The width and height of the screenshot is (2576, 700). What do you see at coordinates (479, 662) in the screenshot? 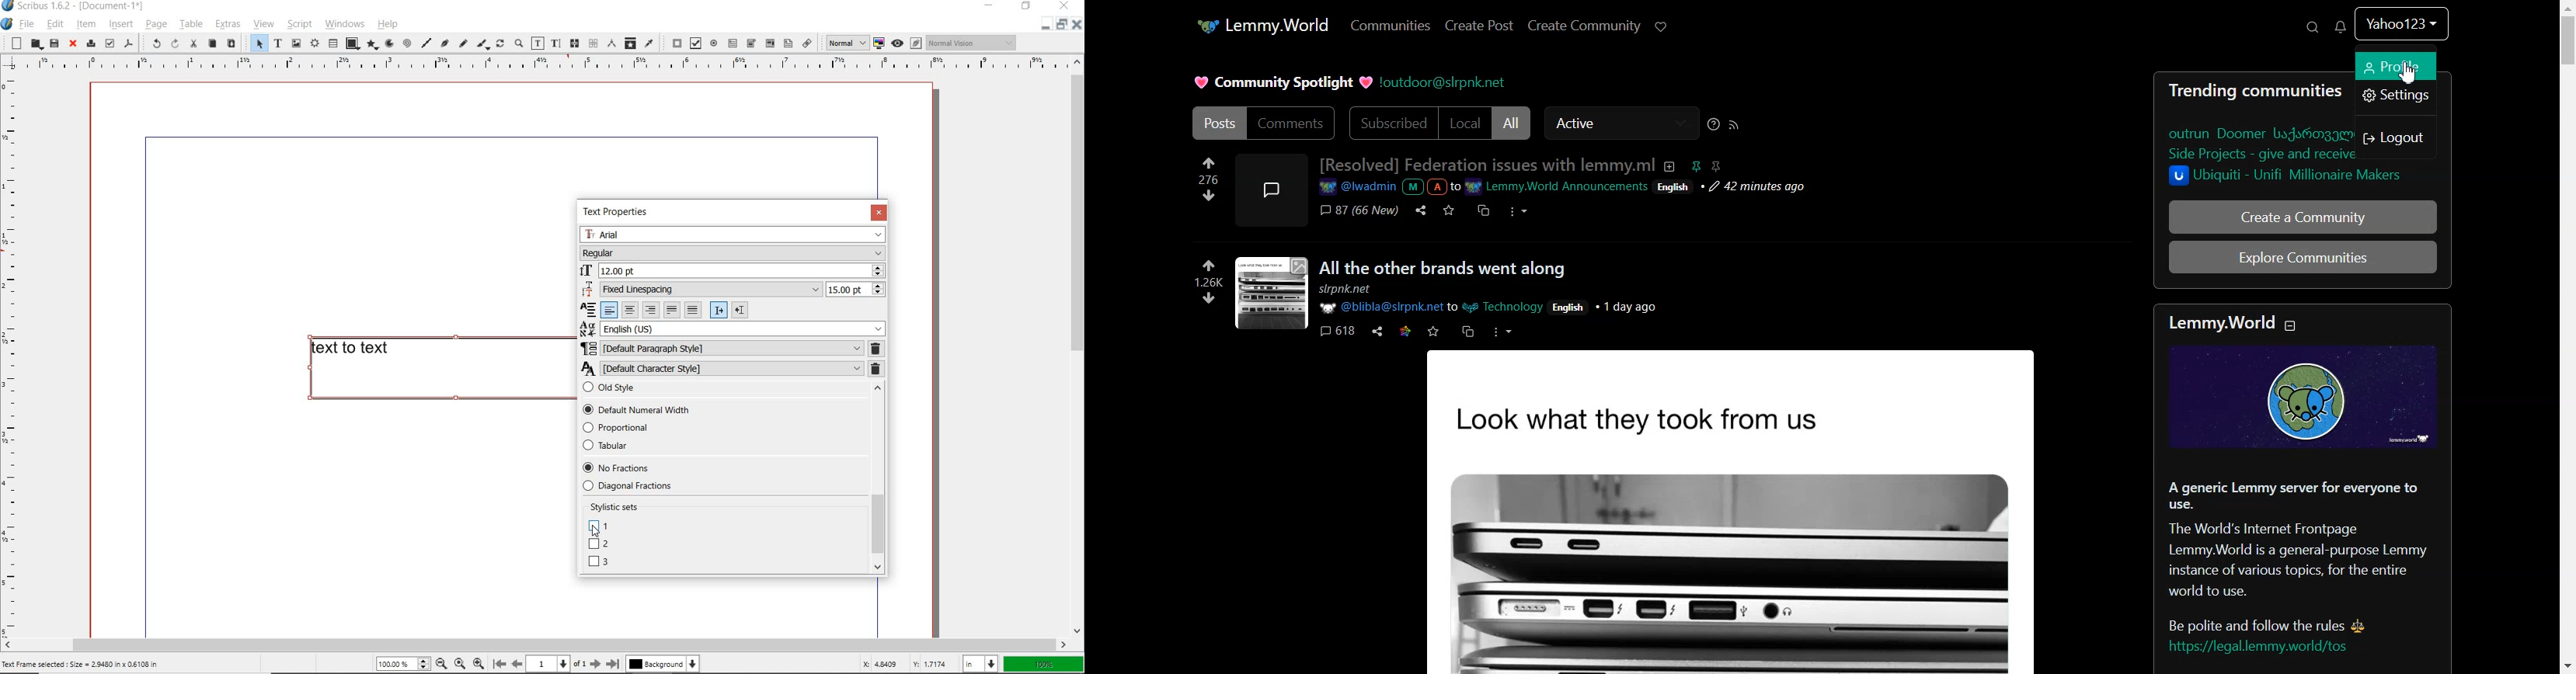
I see `Zoom in` at bounding box center [479, 662].